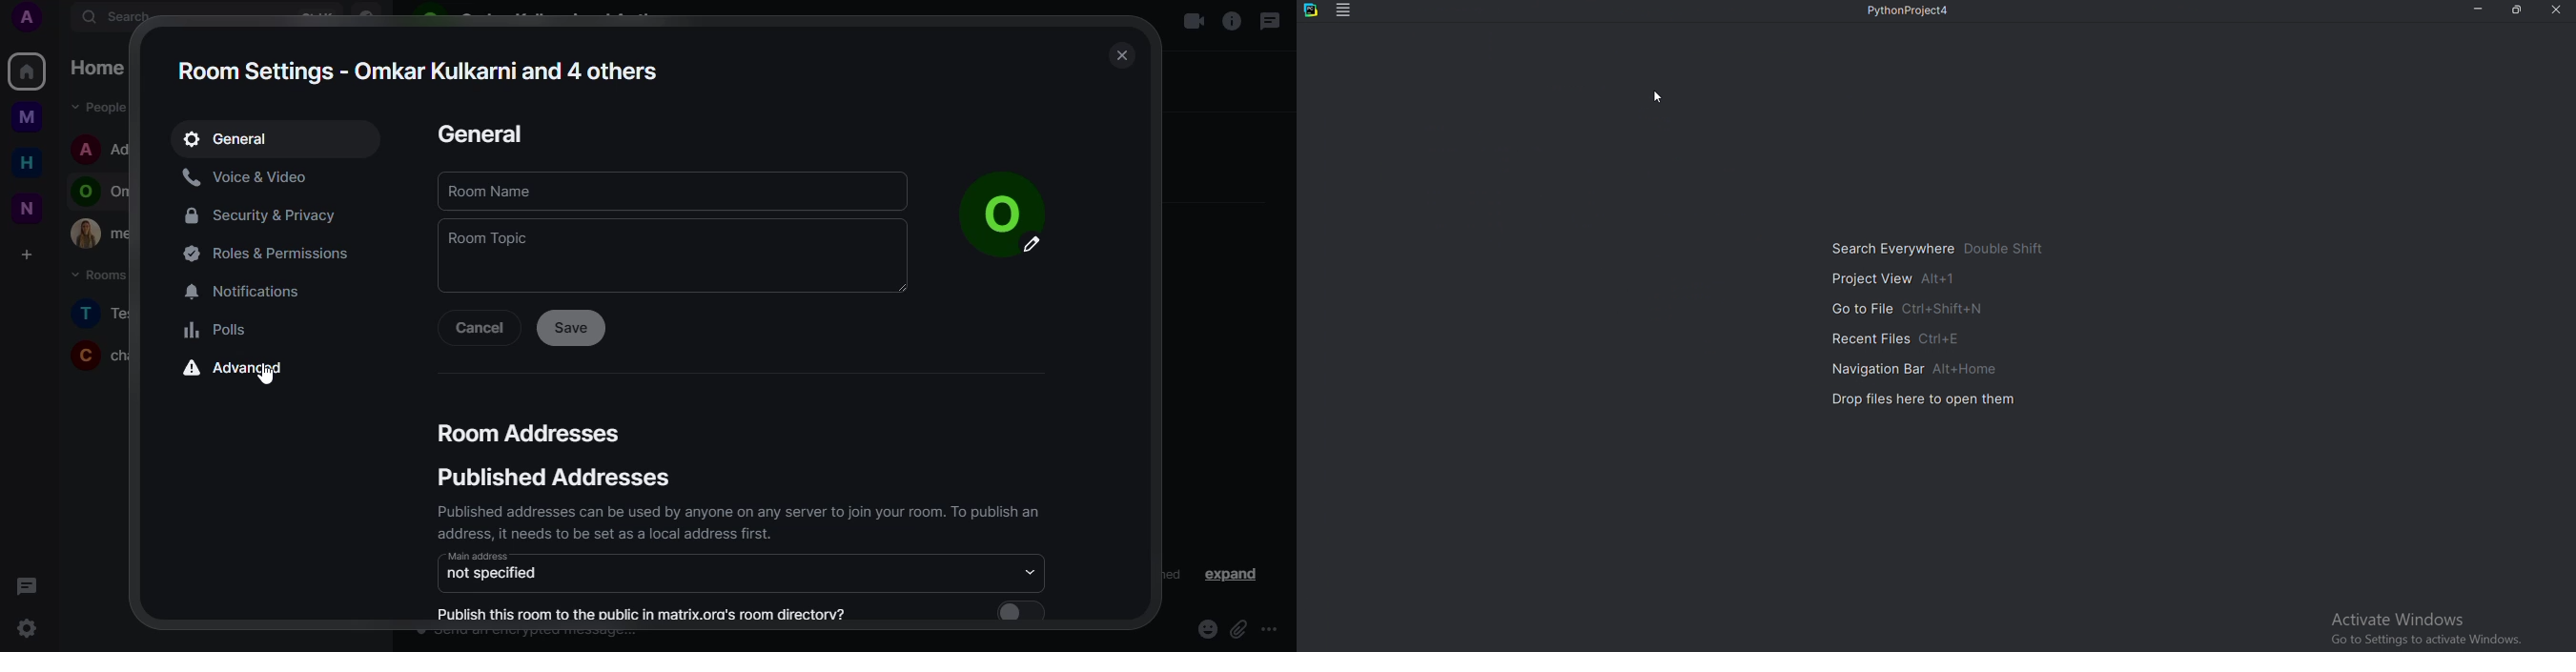  What do you see at coordinates (495, 239) in the screenshot?
I see `room topic` at bounding box center [495, 239].